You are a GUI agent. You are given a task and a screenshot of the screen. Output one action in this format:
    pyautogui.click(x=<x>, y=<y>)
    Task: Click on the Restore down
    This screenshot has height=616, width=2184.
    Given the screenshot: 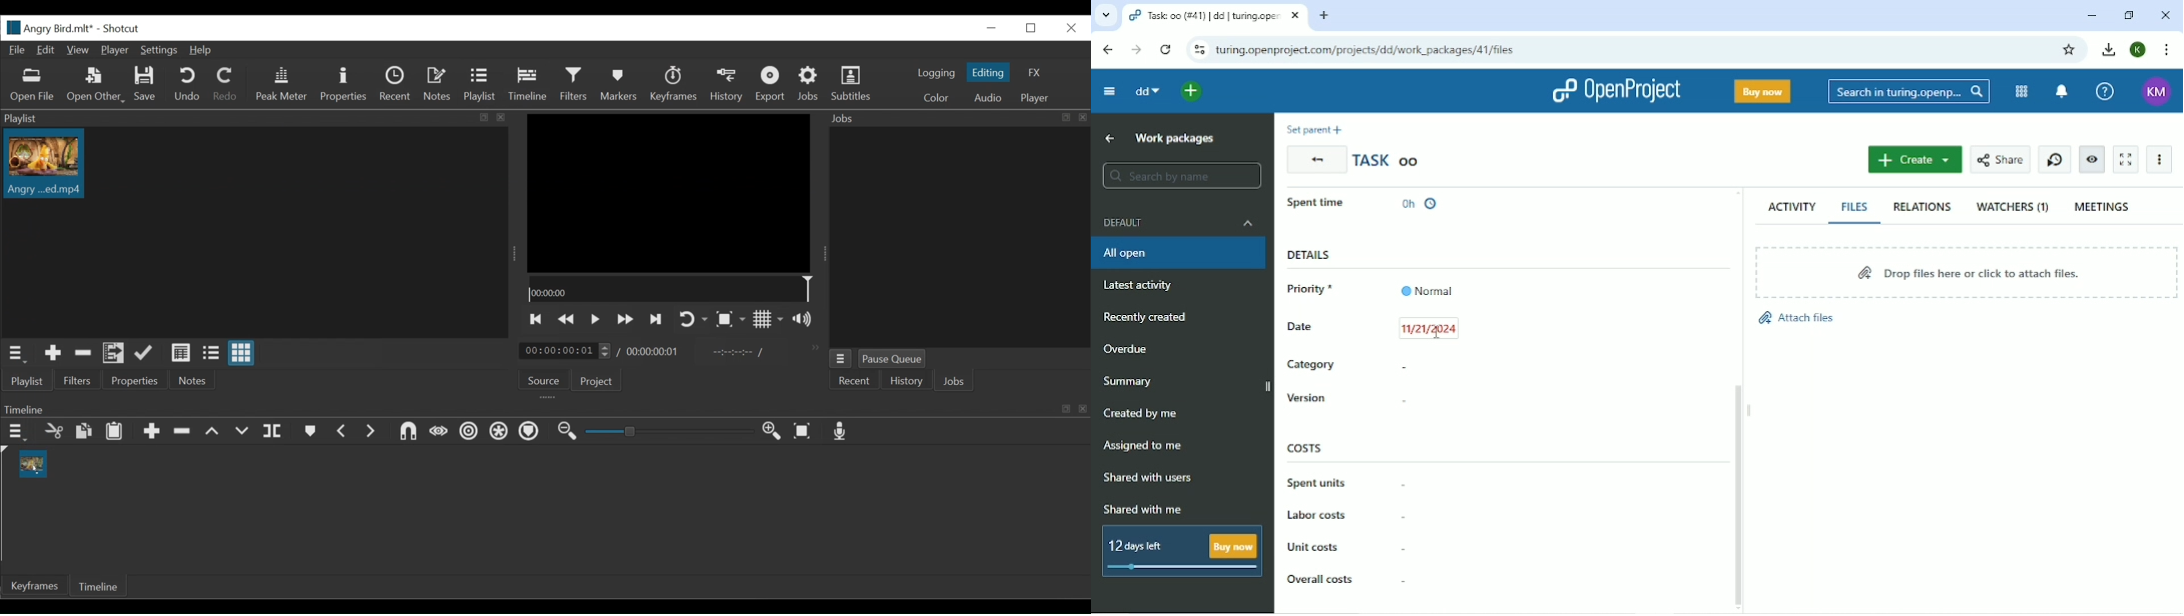 What is the action you would take?
    pyautogui.click(x=2128, y=15)
    